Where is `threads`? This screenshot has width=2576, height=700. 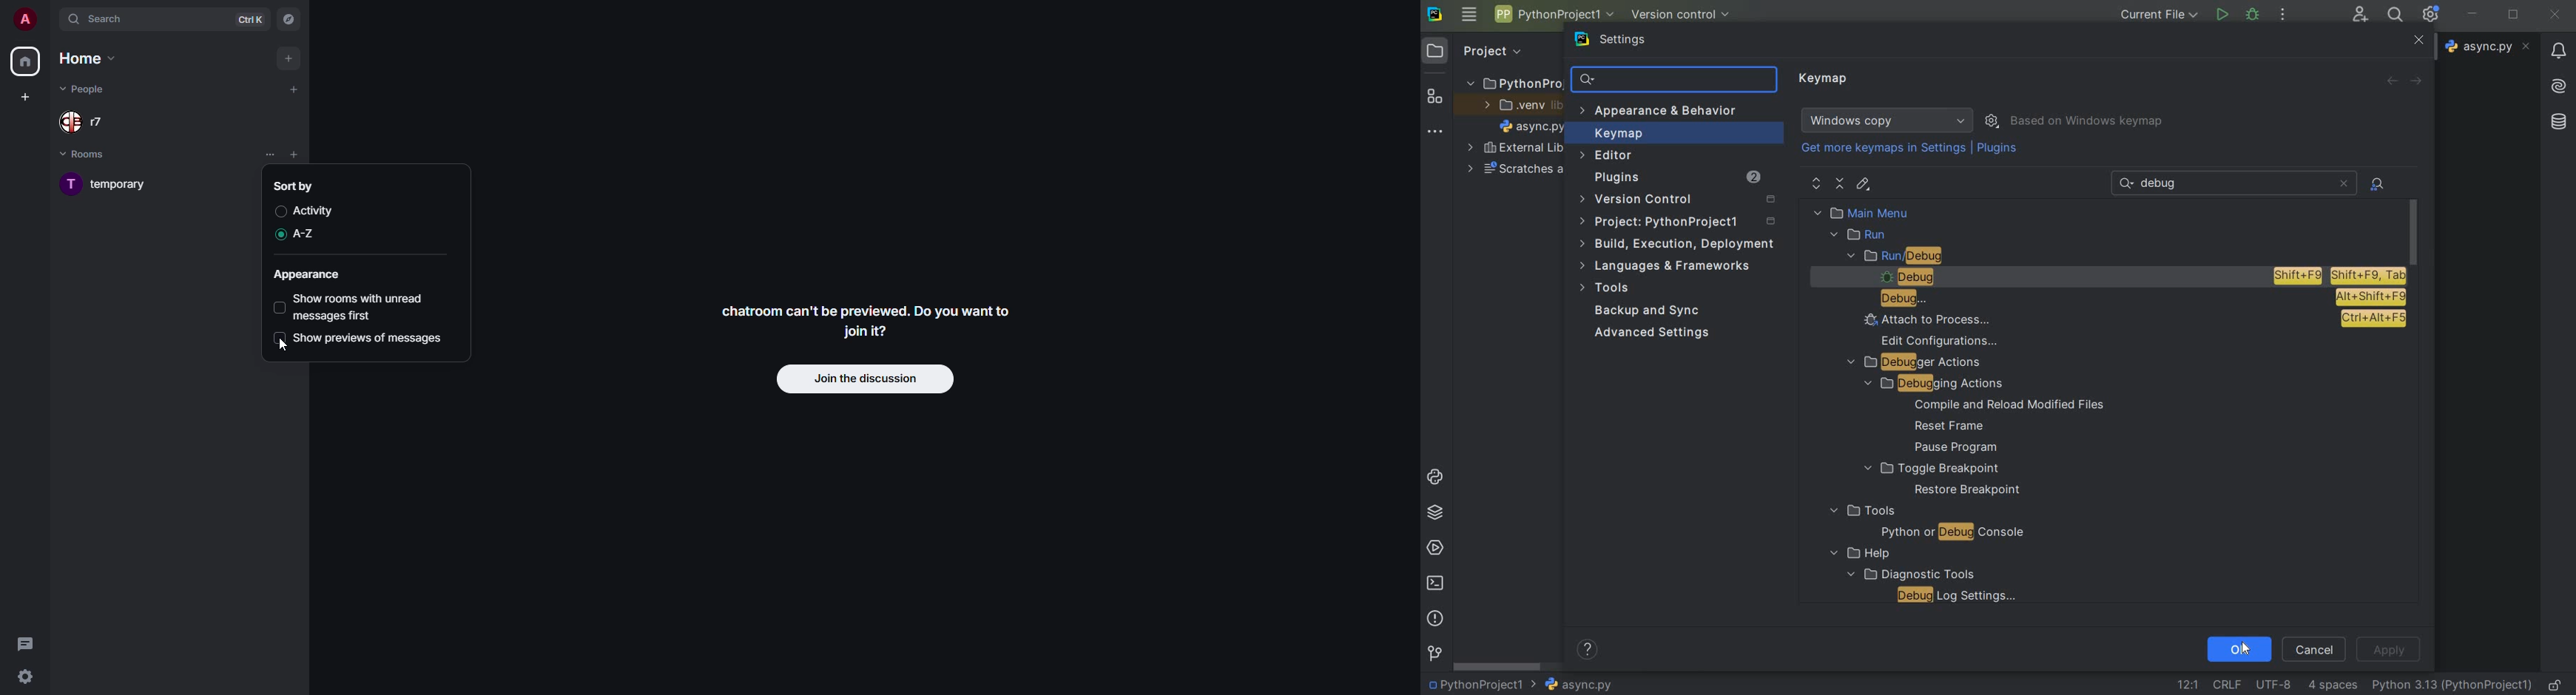
threads is located at coordinates (27, 643).